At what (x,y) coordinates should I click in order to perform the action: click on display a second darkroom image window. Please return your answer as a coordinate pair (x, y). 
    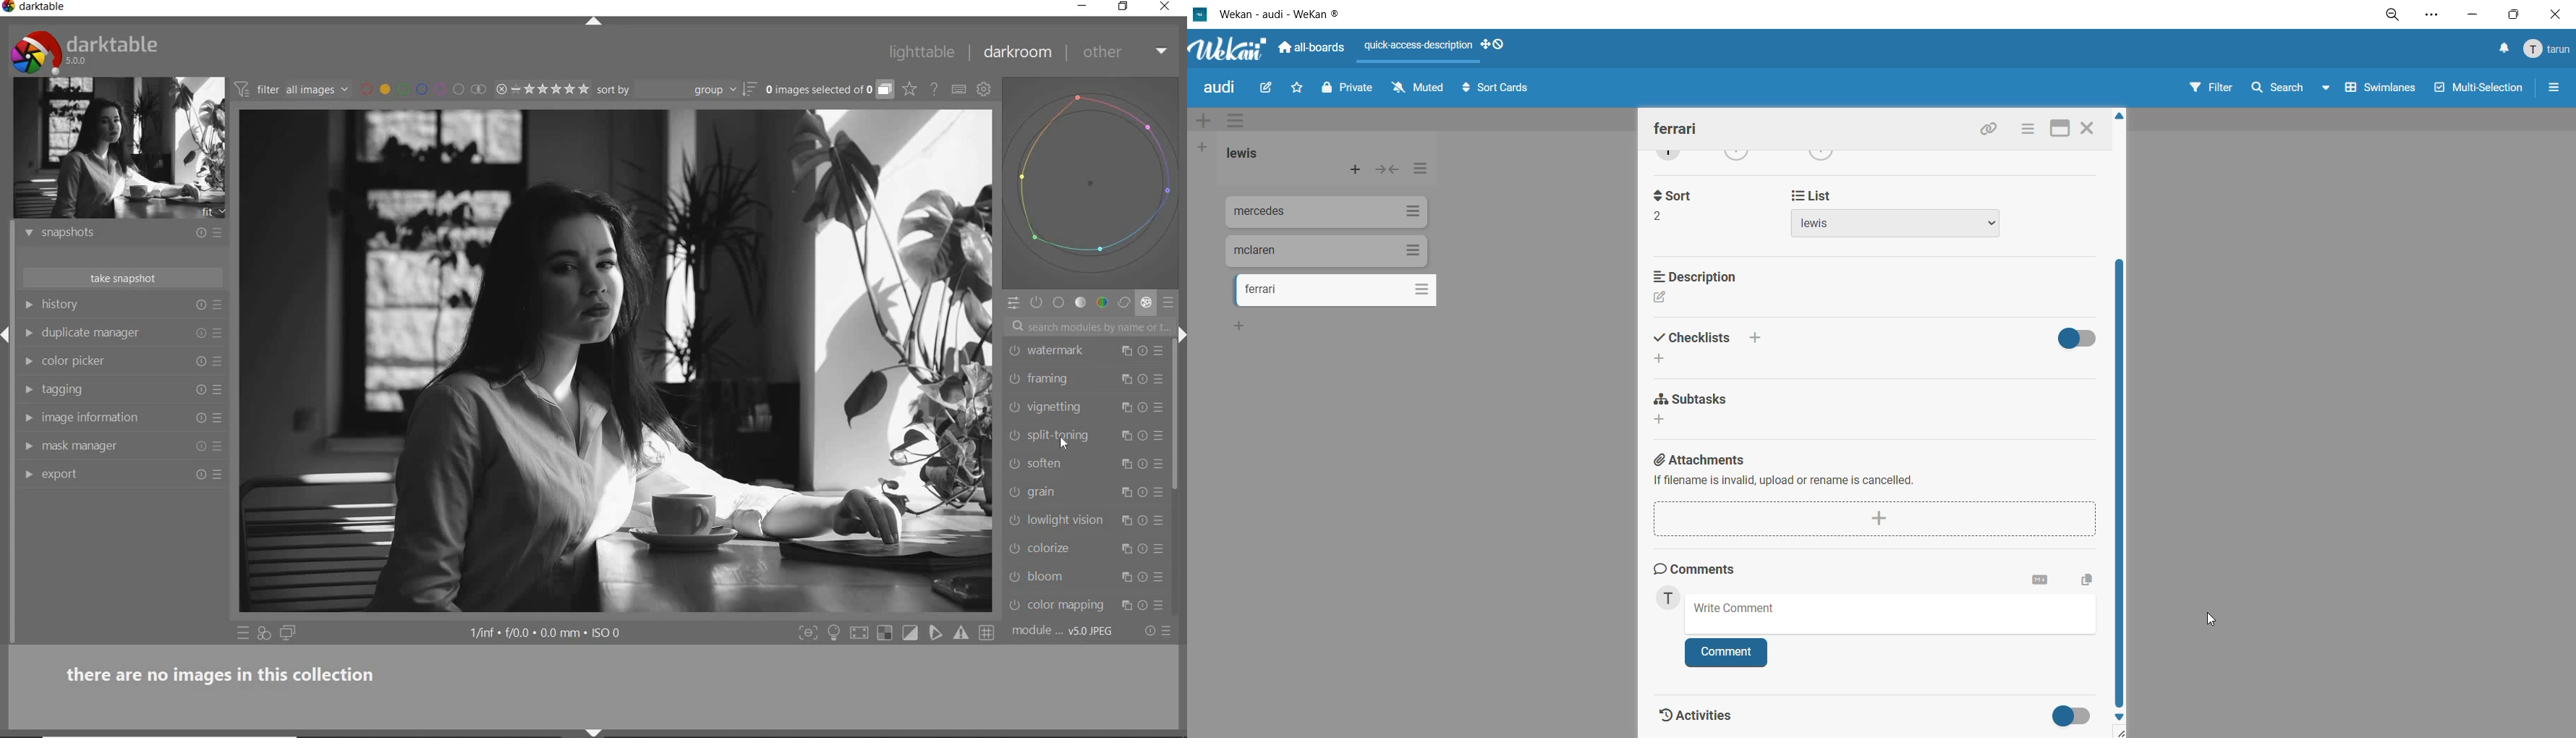
    Looking at the image, I should click on (288, 633).